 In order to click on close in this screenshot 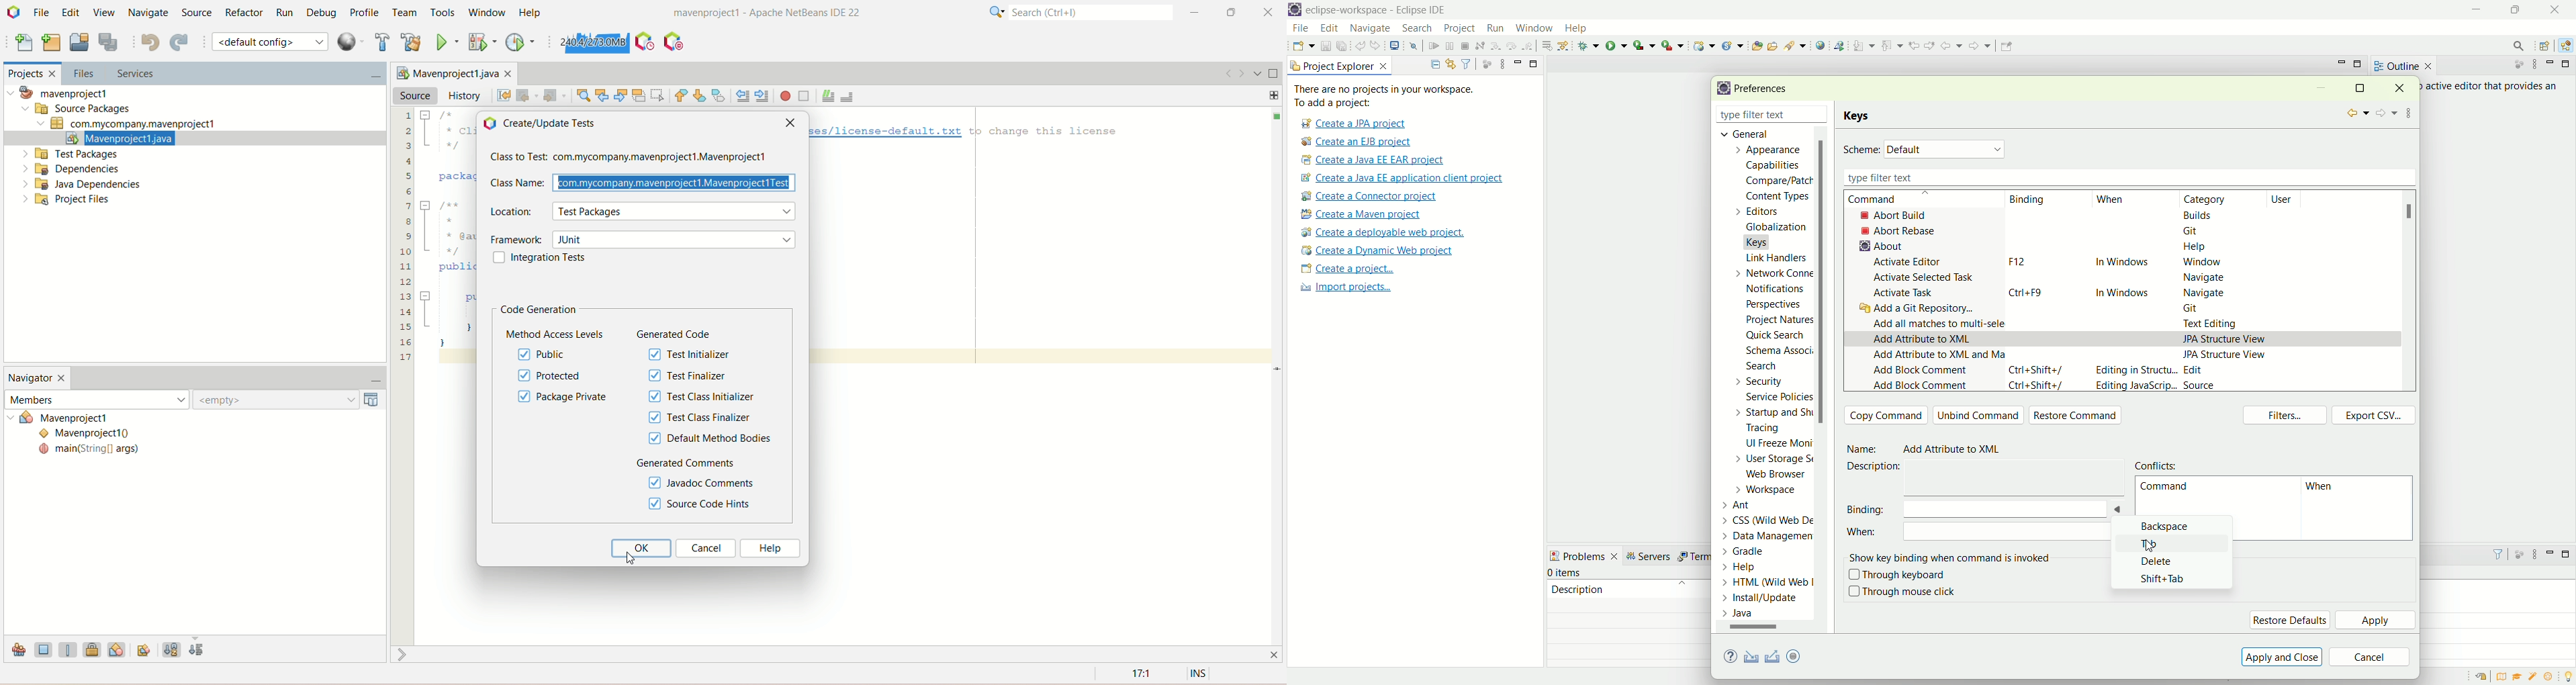, I will do `click(1823, 116)`.